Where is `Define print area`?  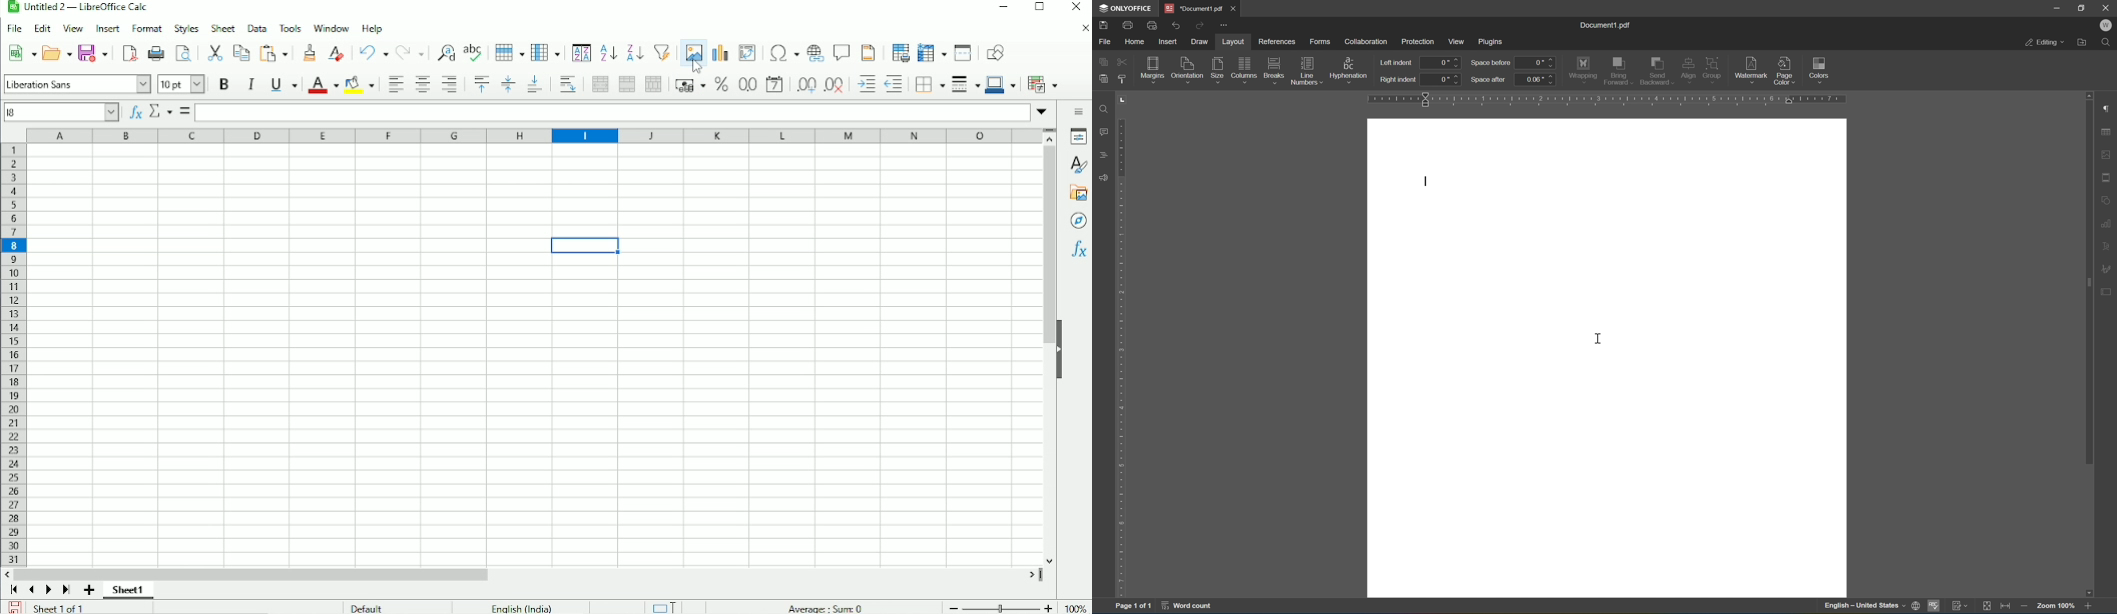 Define print area is located at coordinates (899, 52).